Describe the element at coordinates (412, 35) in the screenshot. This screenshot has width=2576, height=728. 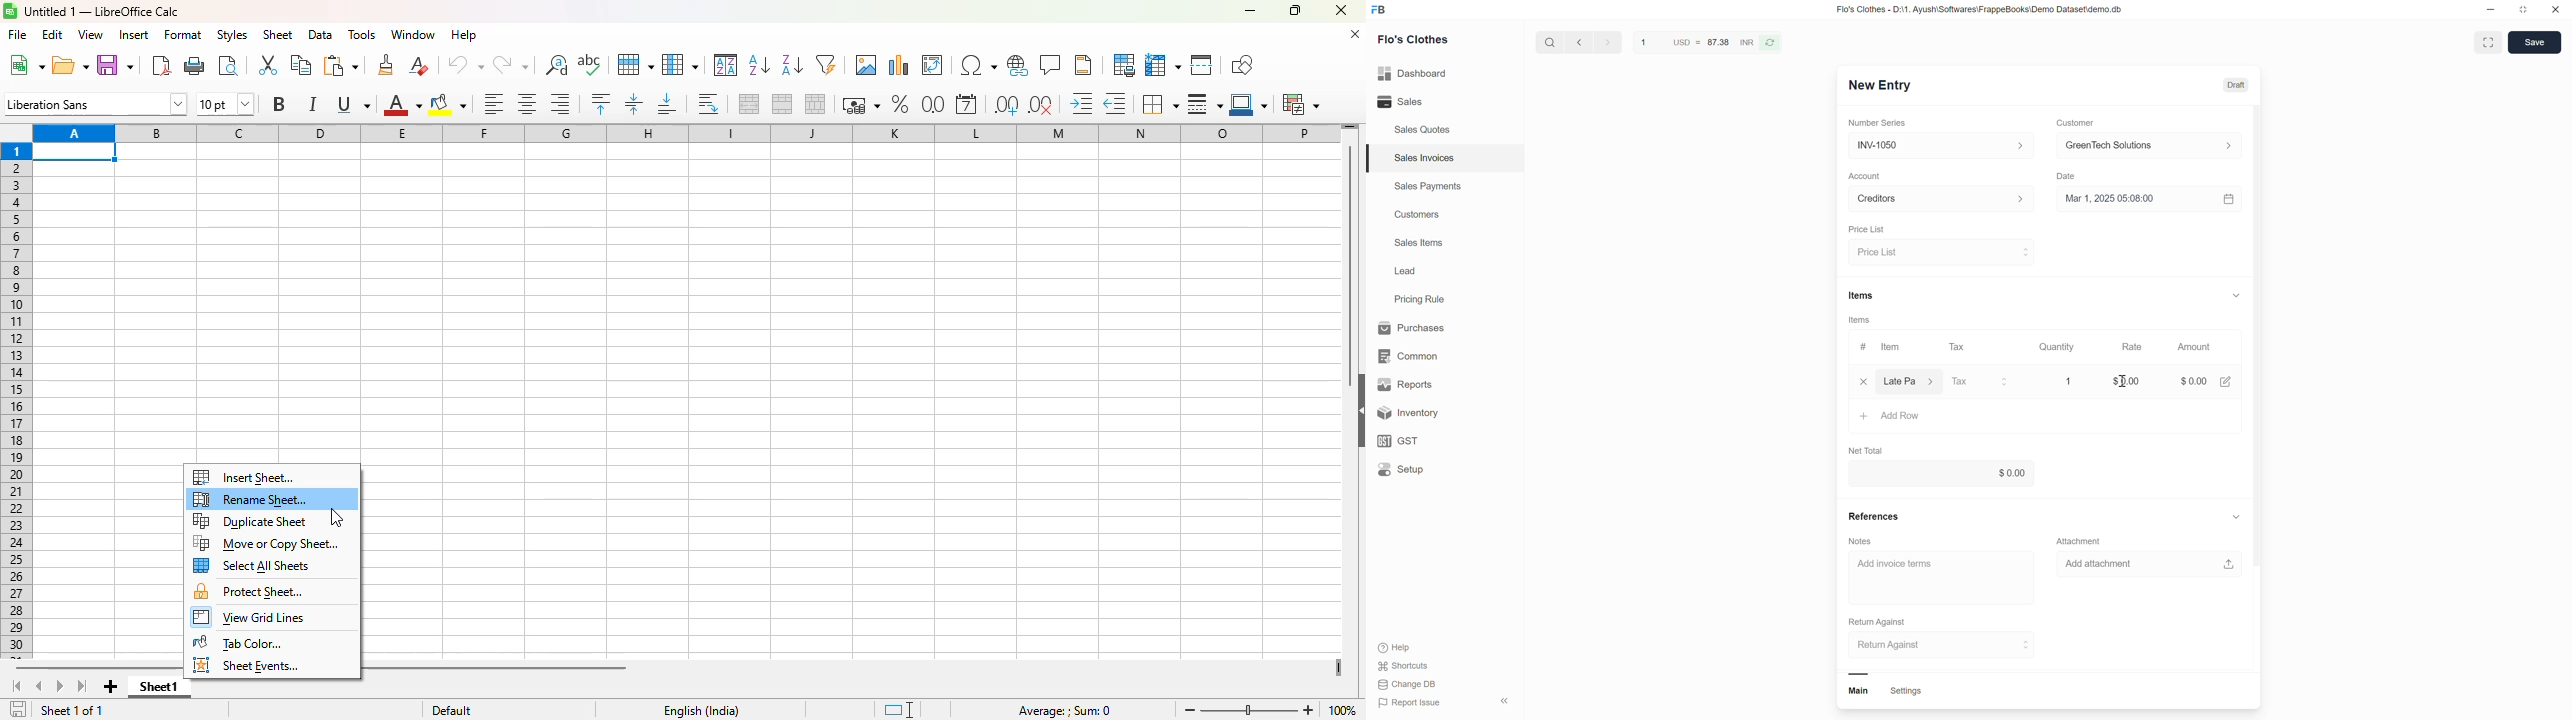
I see `window` at that location.